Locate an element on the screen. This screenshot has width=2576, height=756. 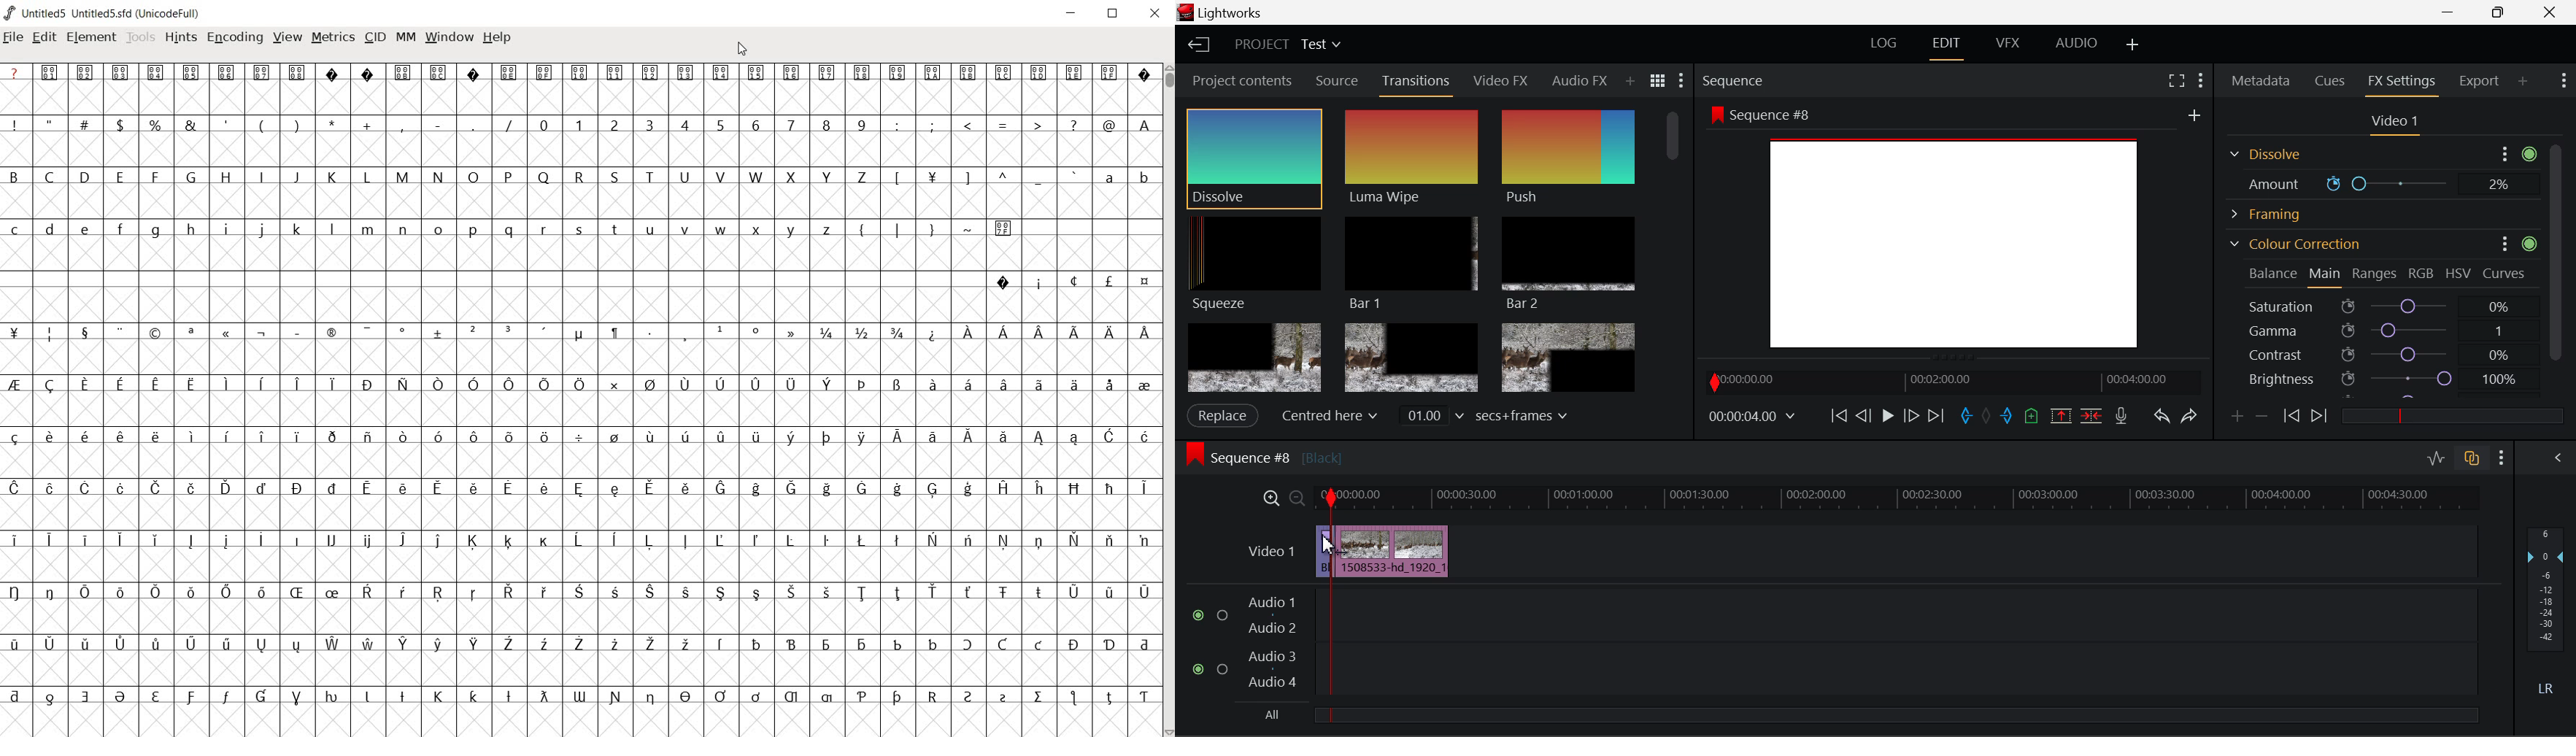
Symbol is located at coordinates (863, 540).